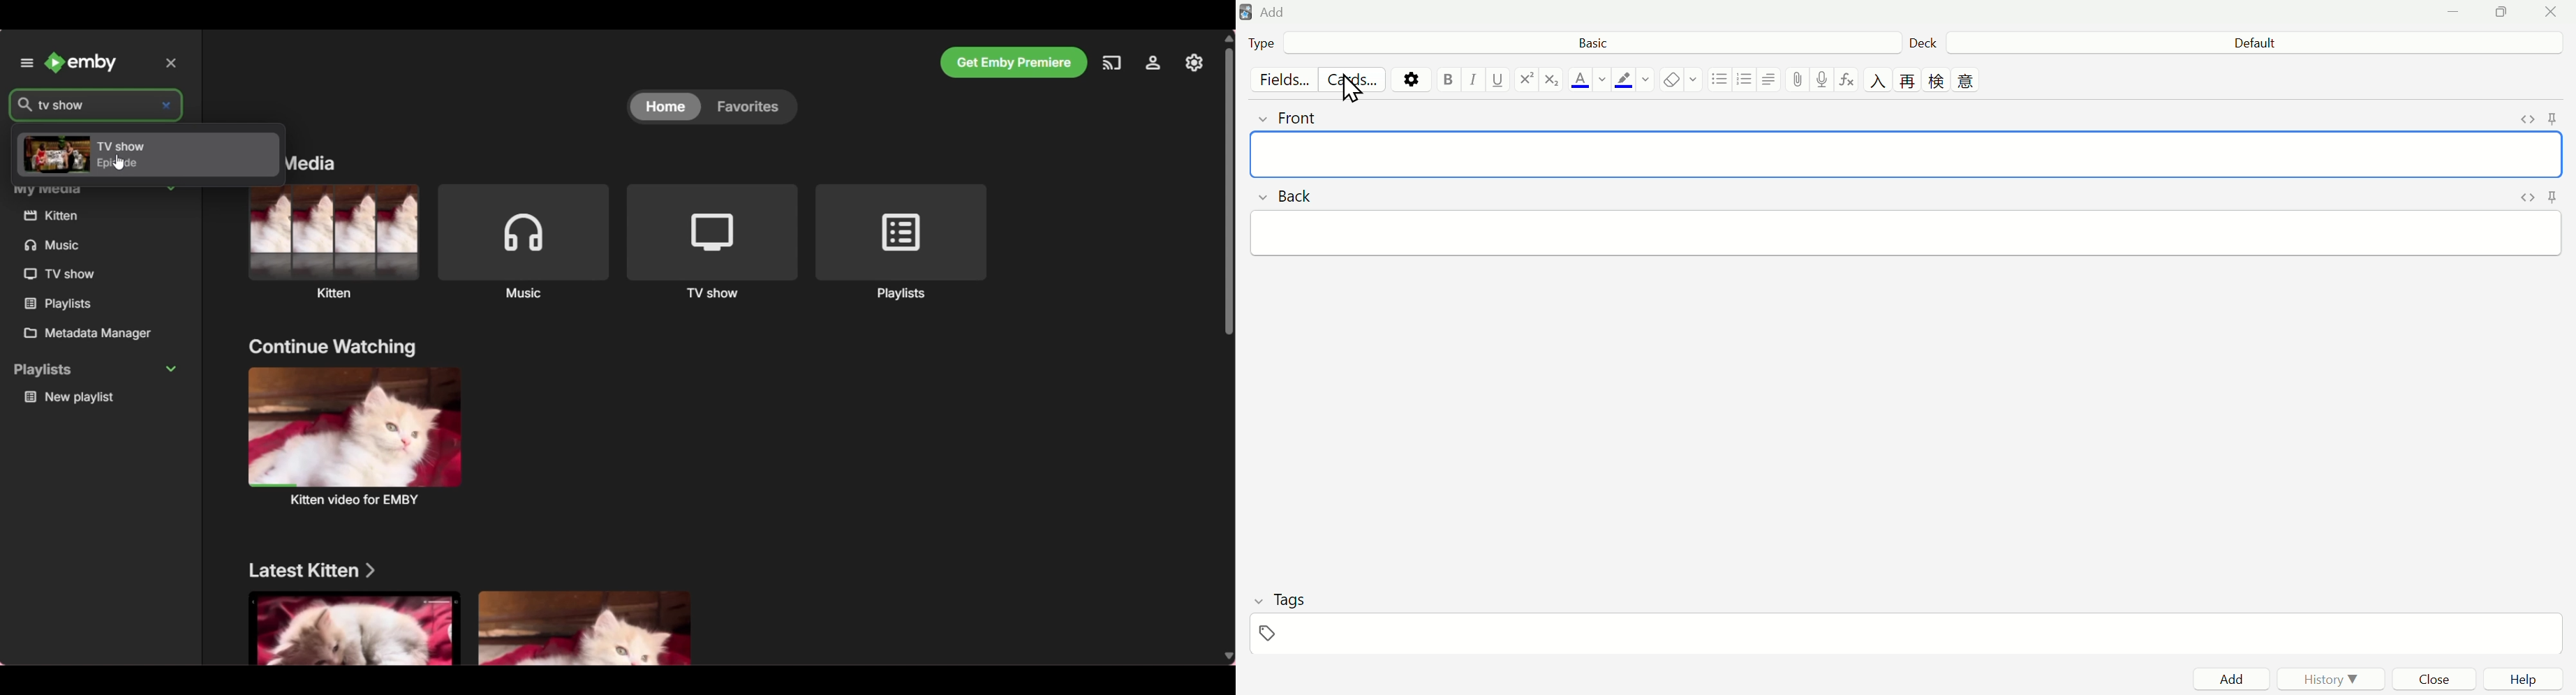 Image resolution: width=2576 pixels, height=700 pixels. I want to click on Bold, so click(1444, 81).